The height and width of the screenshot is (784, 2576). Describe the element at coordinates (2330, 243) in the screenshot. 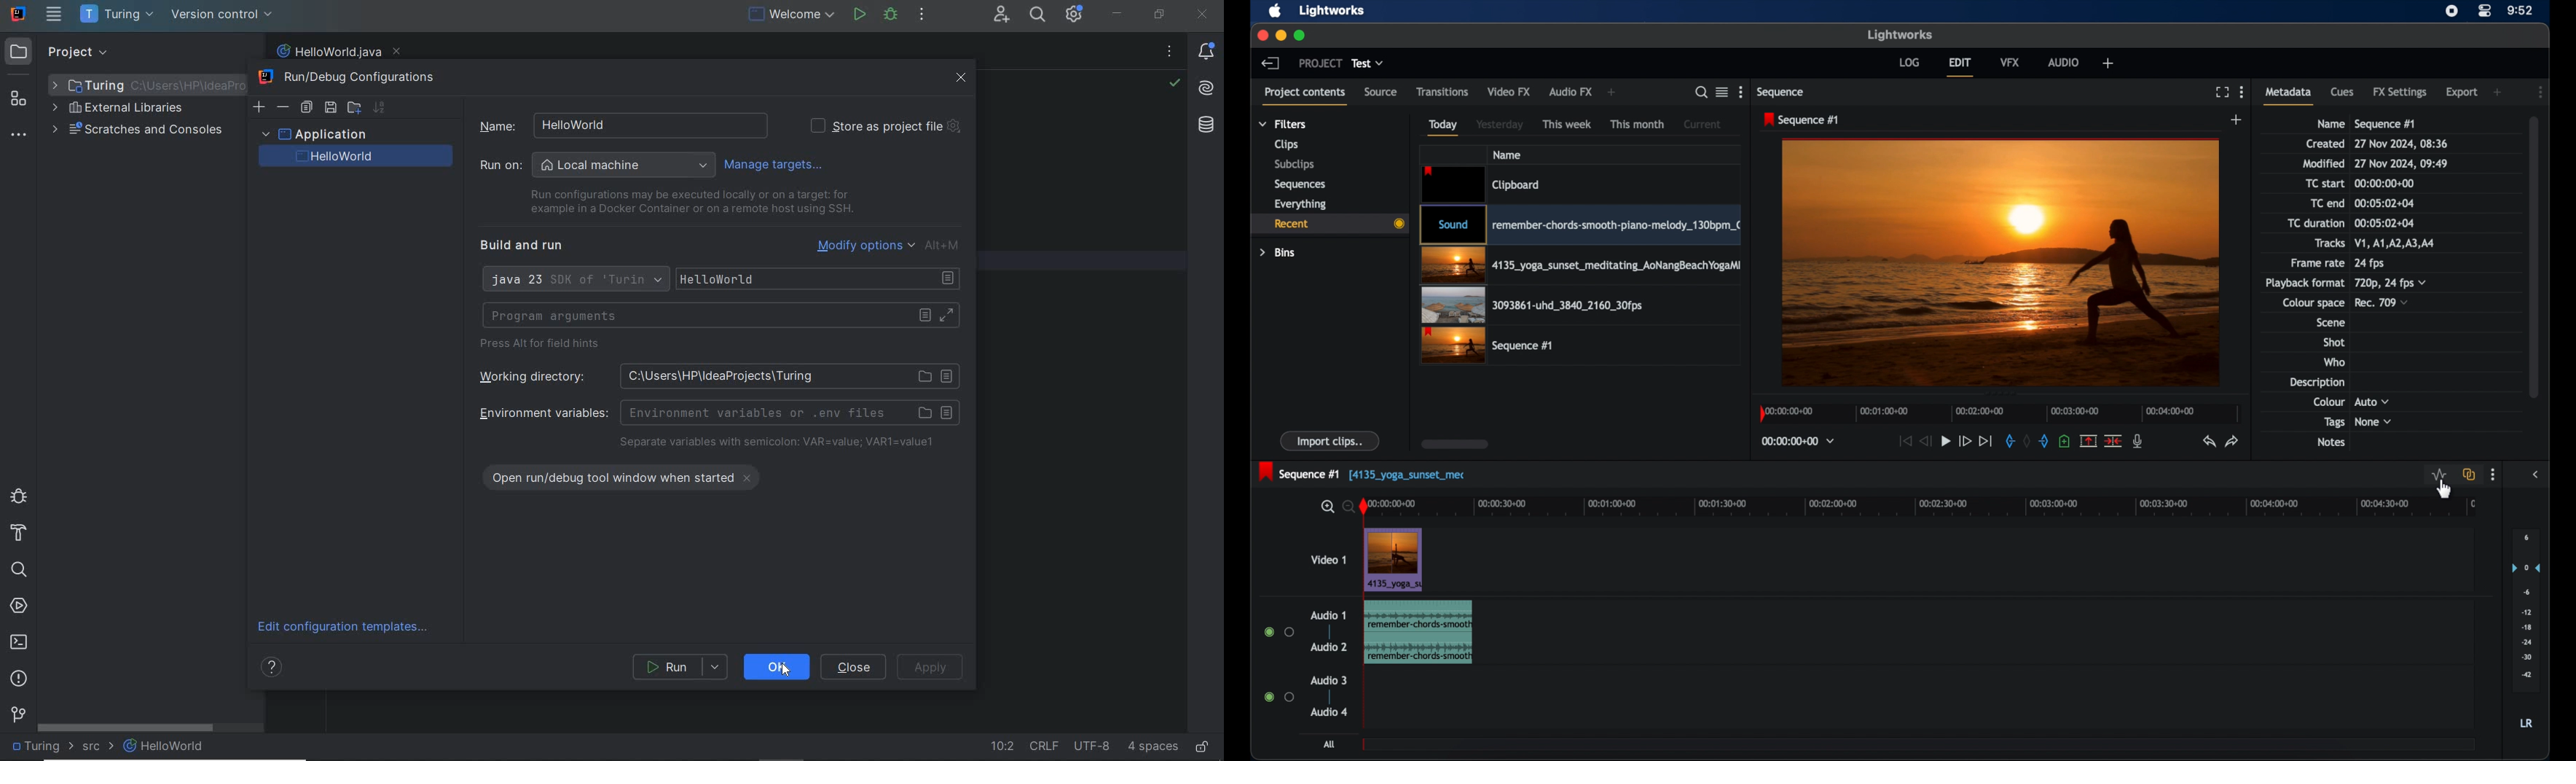

I see `tracks` at that location.